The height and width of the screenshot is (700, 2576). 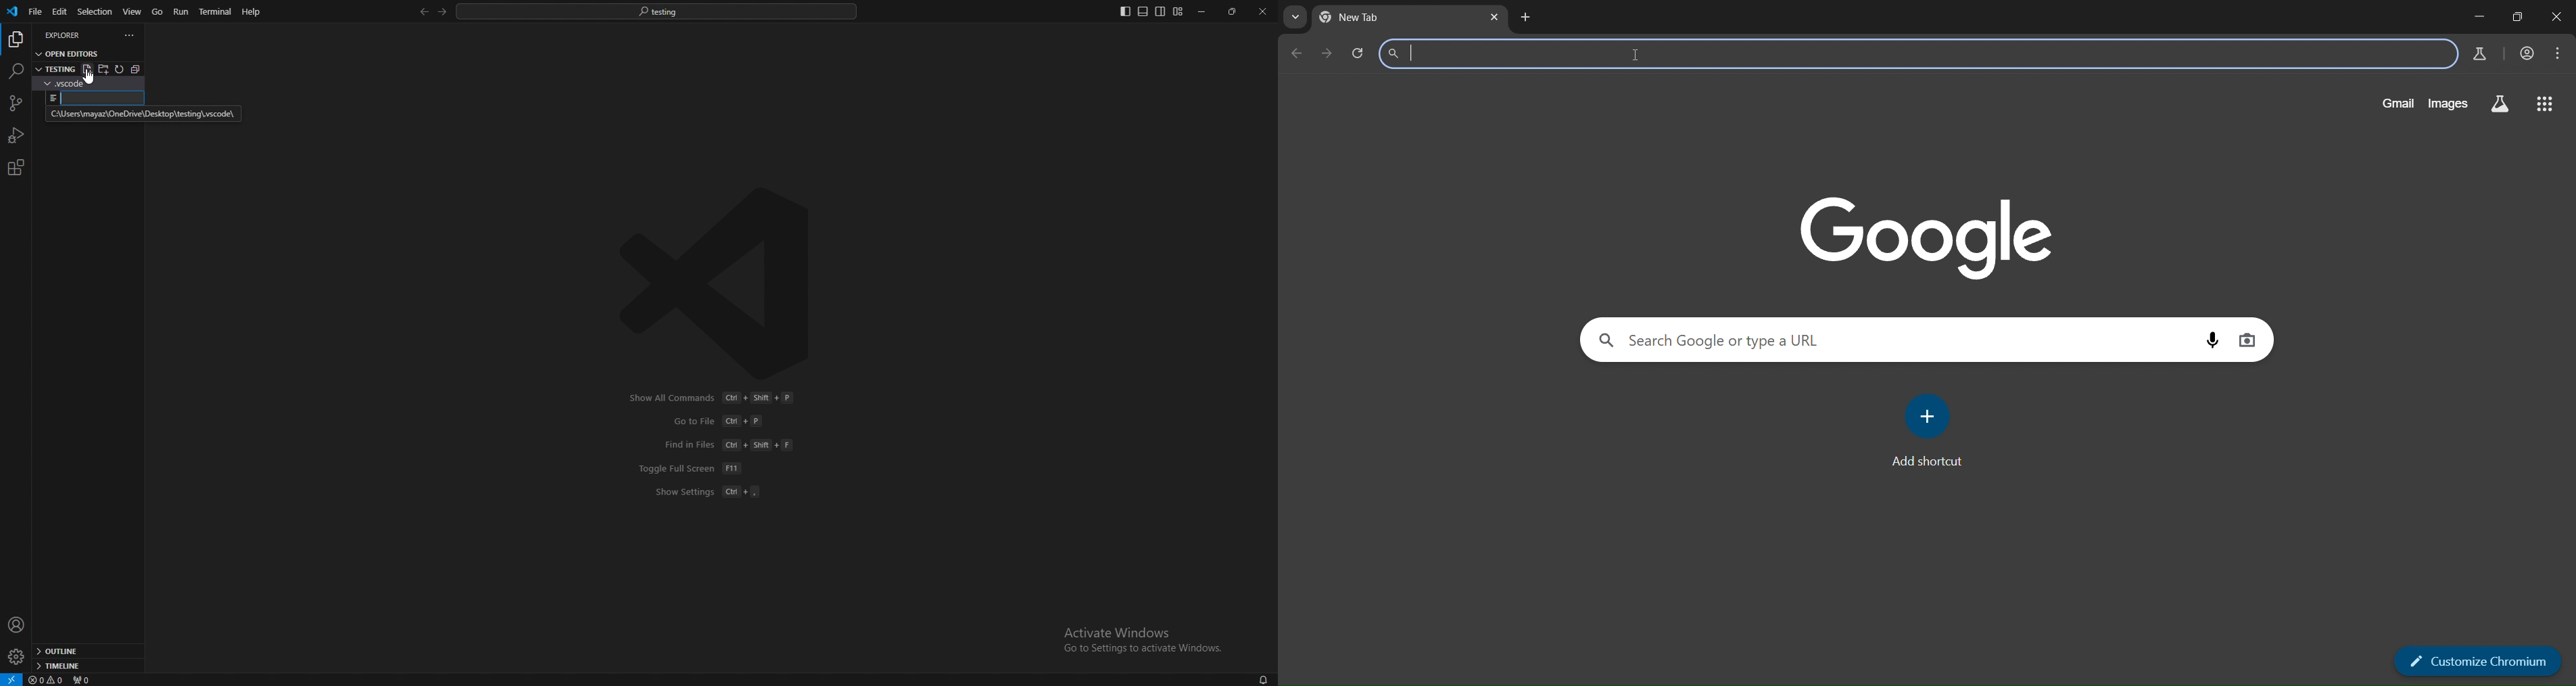 What do you see at coordinates (94, 98) in the screenshot?
I see `file name` at bounding box center [94, 98].